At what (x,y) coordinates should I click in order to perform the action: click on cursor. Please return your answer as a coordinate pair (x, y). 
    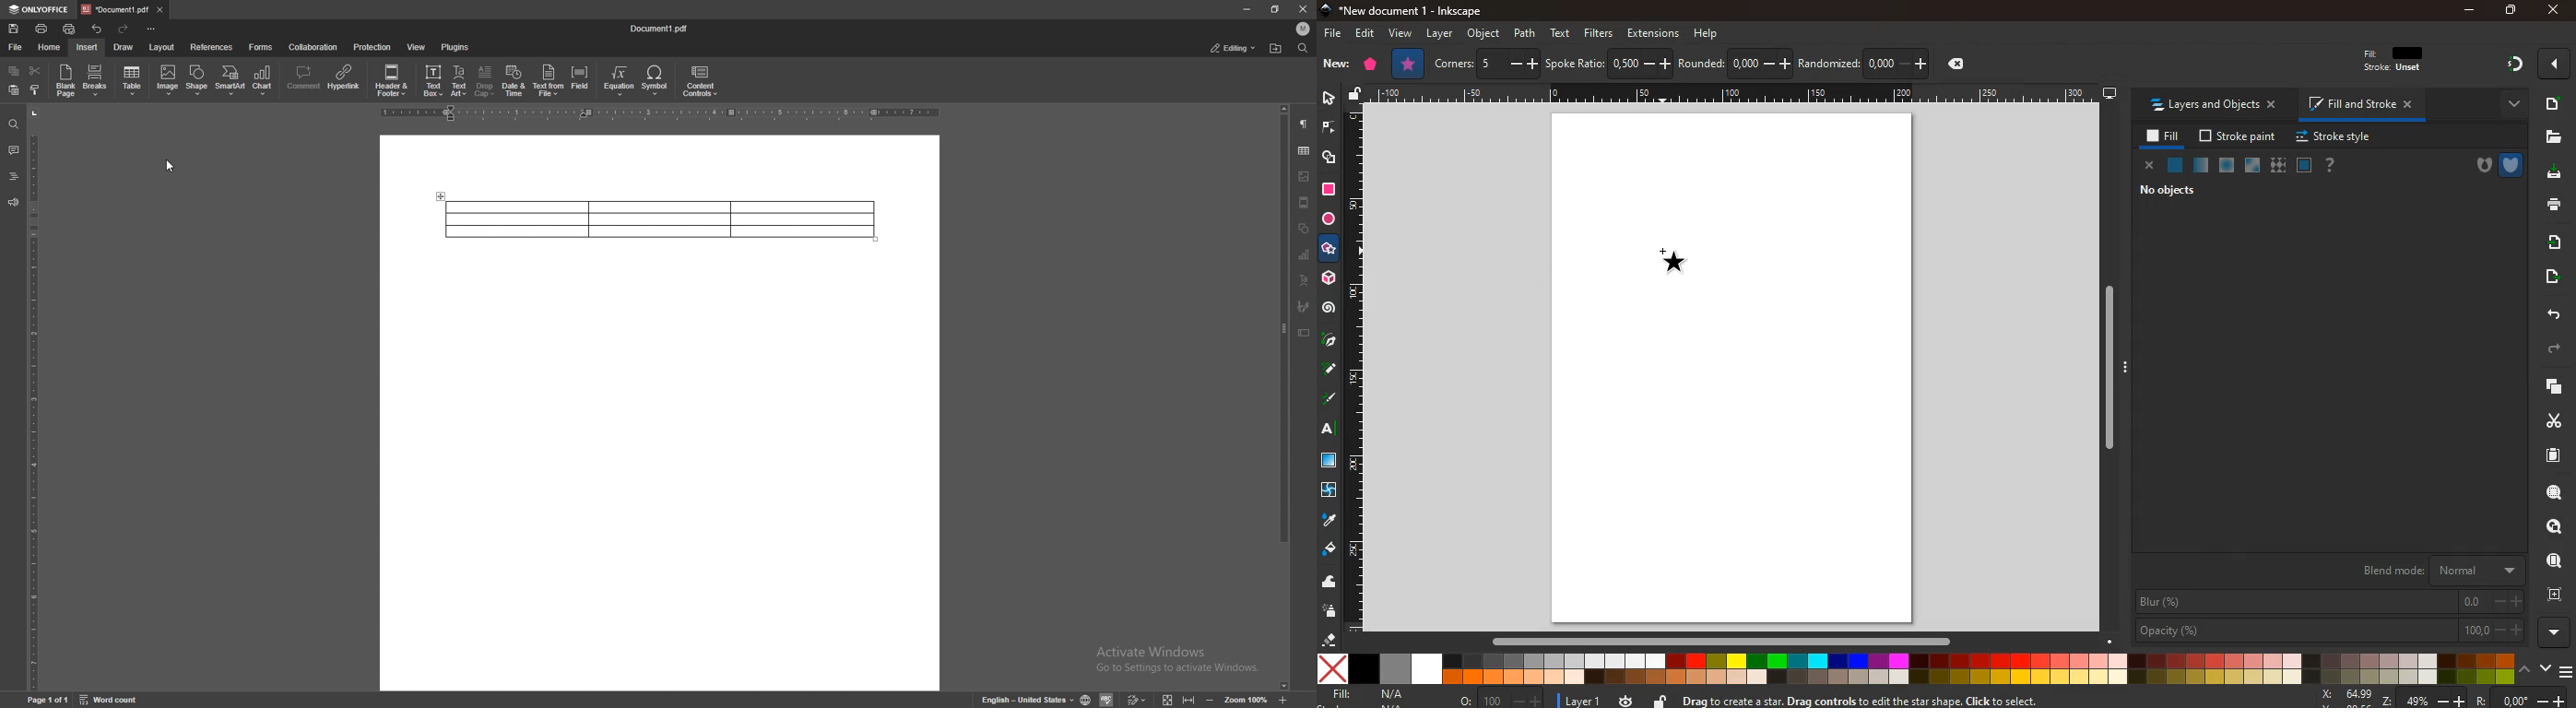
    Looking at the image, I should click on (175, 162).